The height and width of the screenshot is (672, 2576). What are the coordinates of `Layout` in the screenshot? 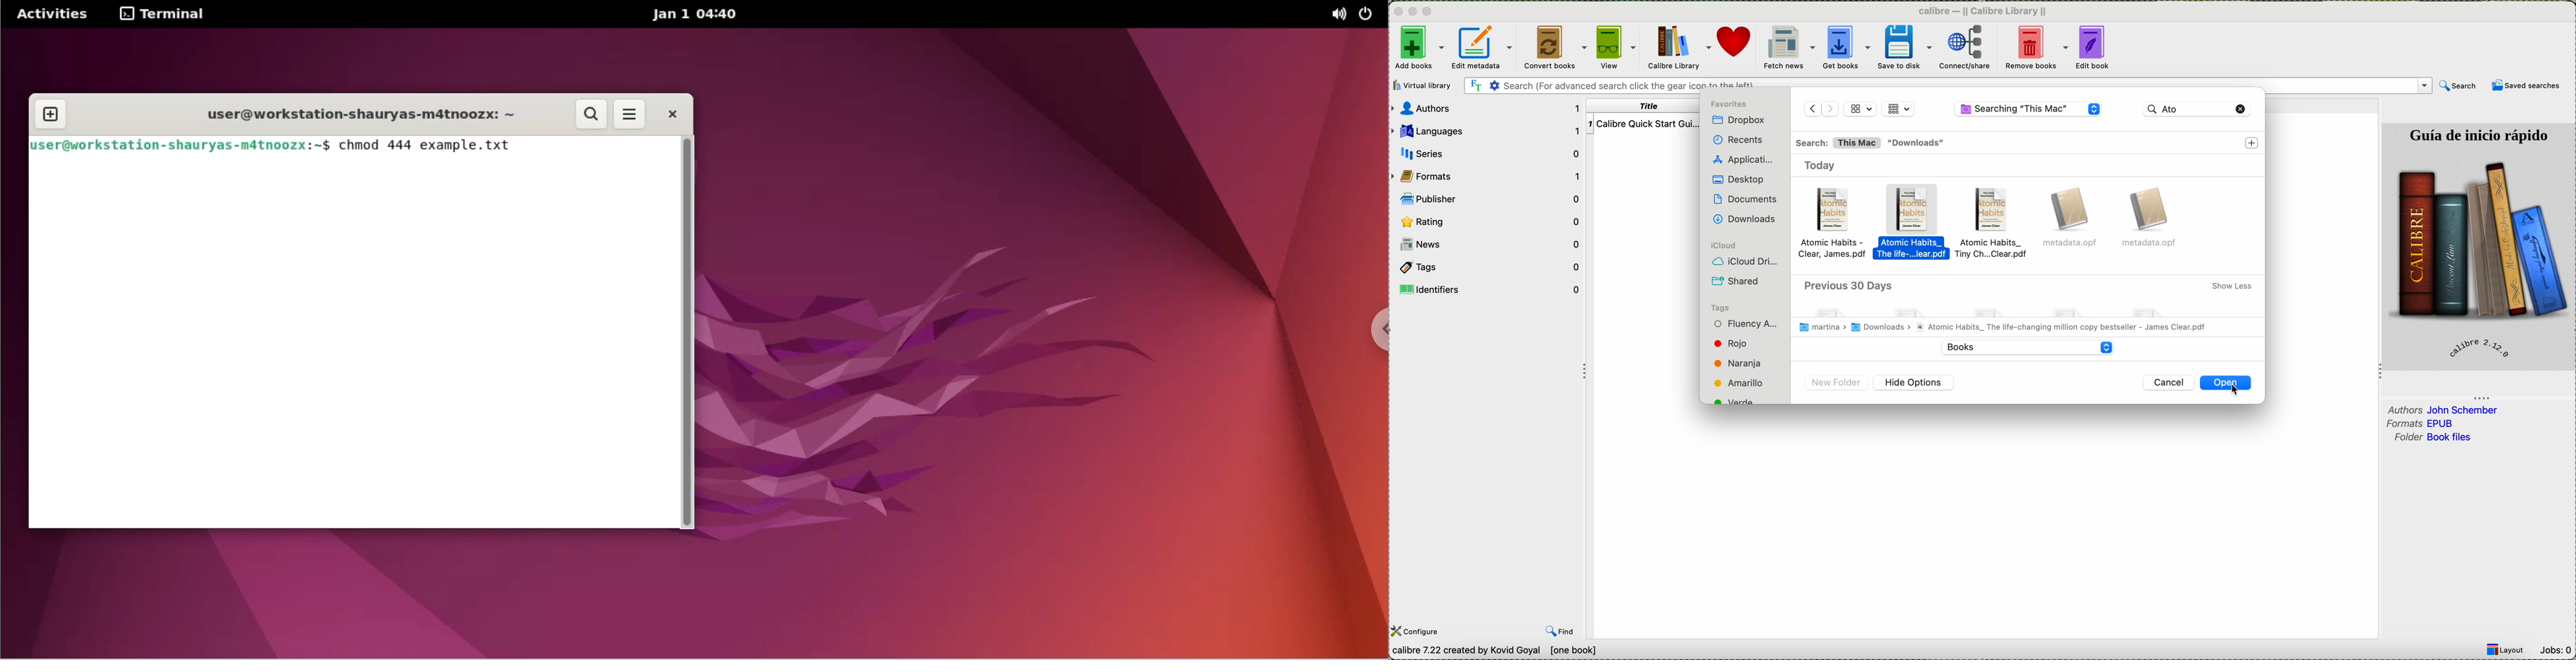 It's located at (2506, 650).